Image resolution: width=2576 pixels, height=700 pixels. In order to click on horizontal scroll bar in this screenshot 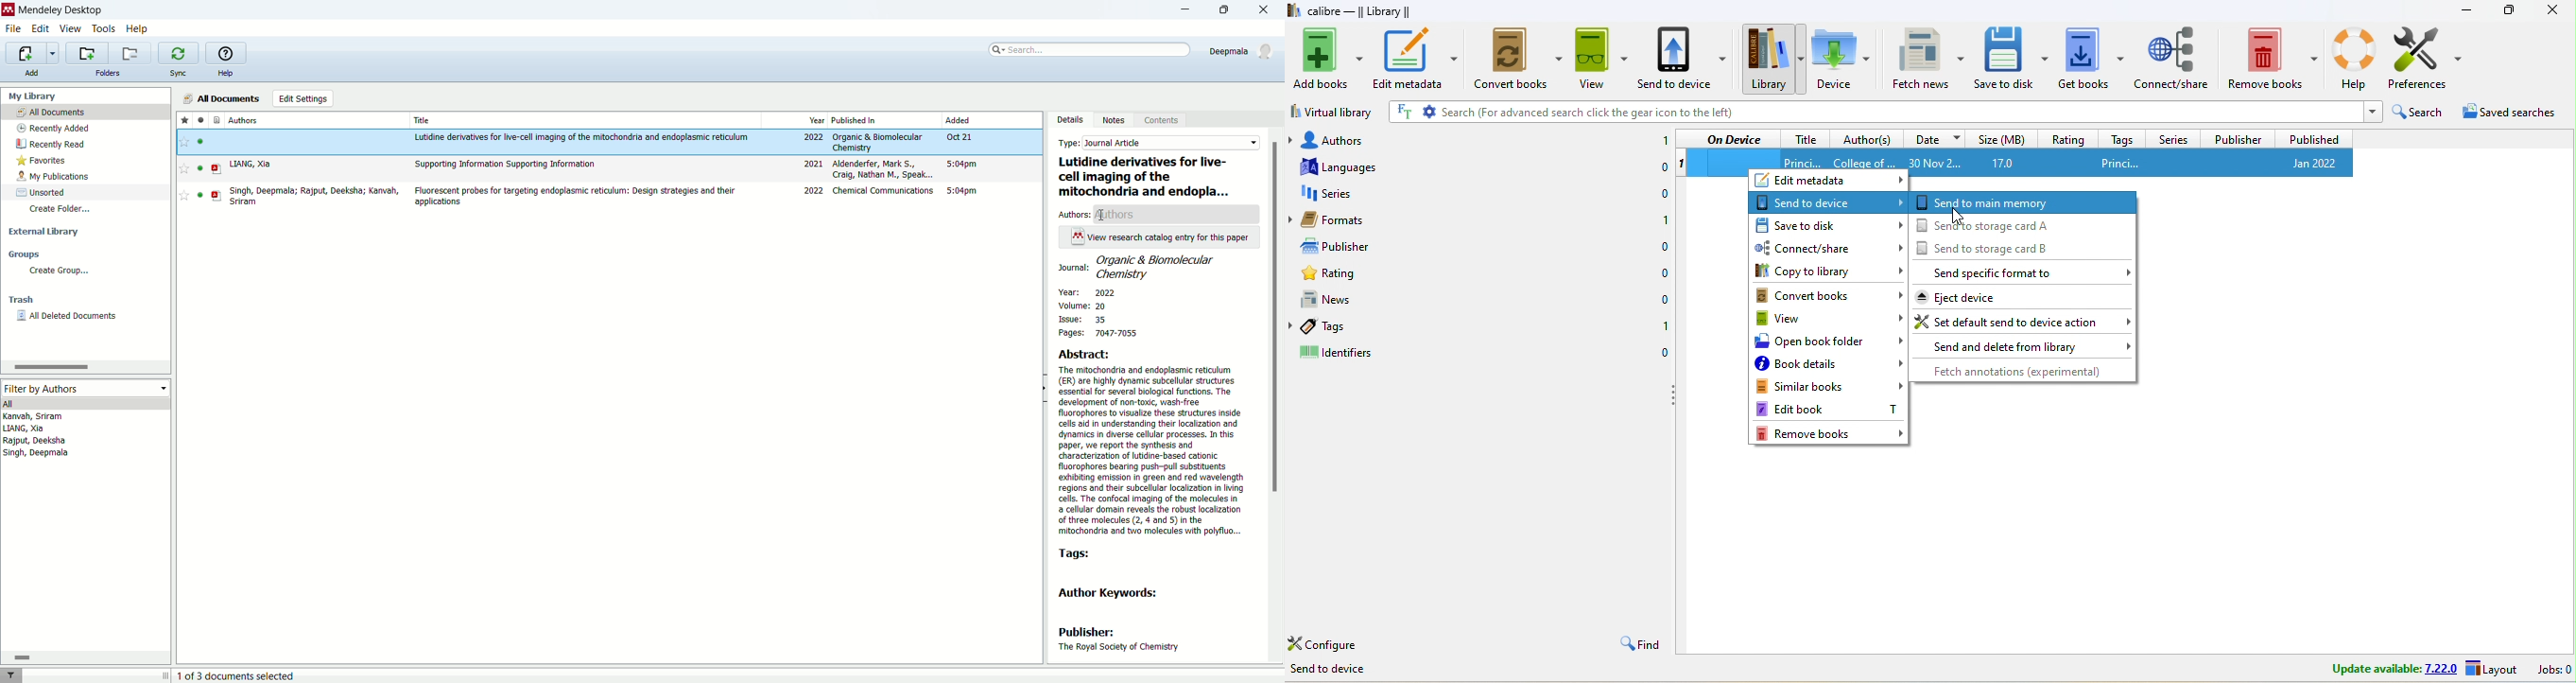, I will do `click(84, 366)`.